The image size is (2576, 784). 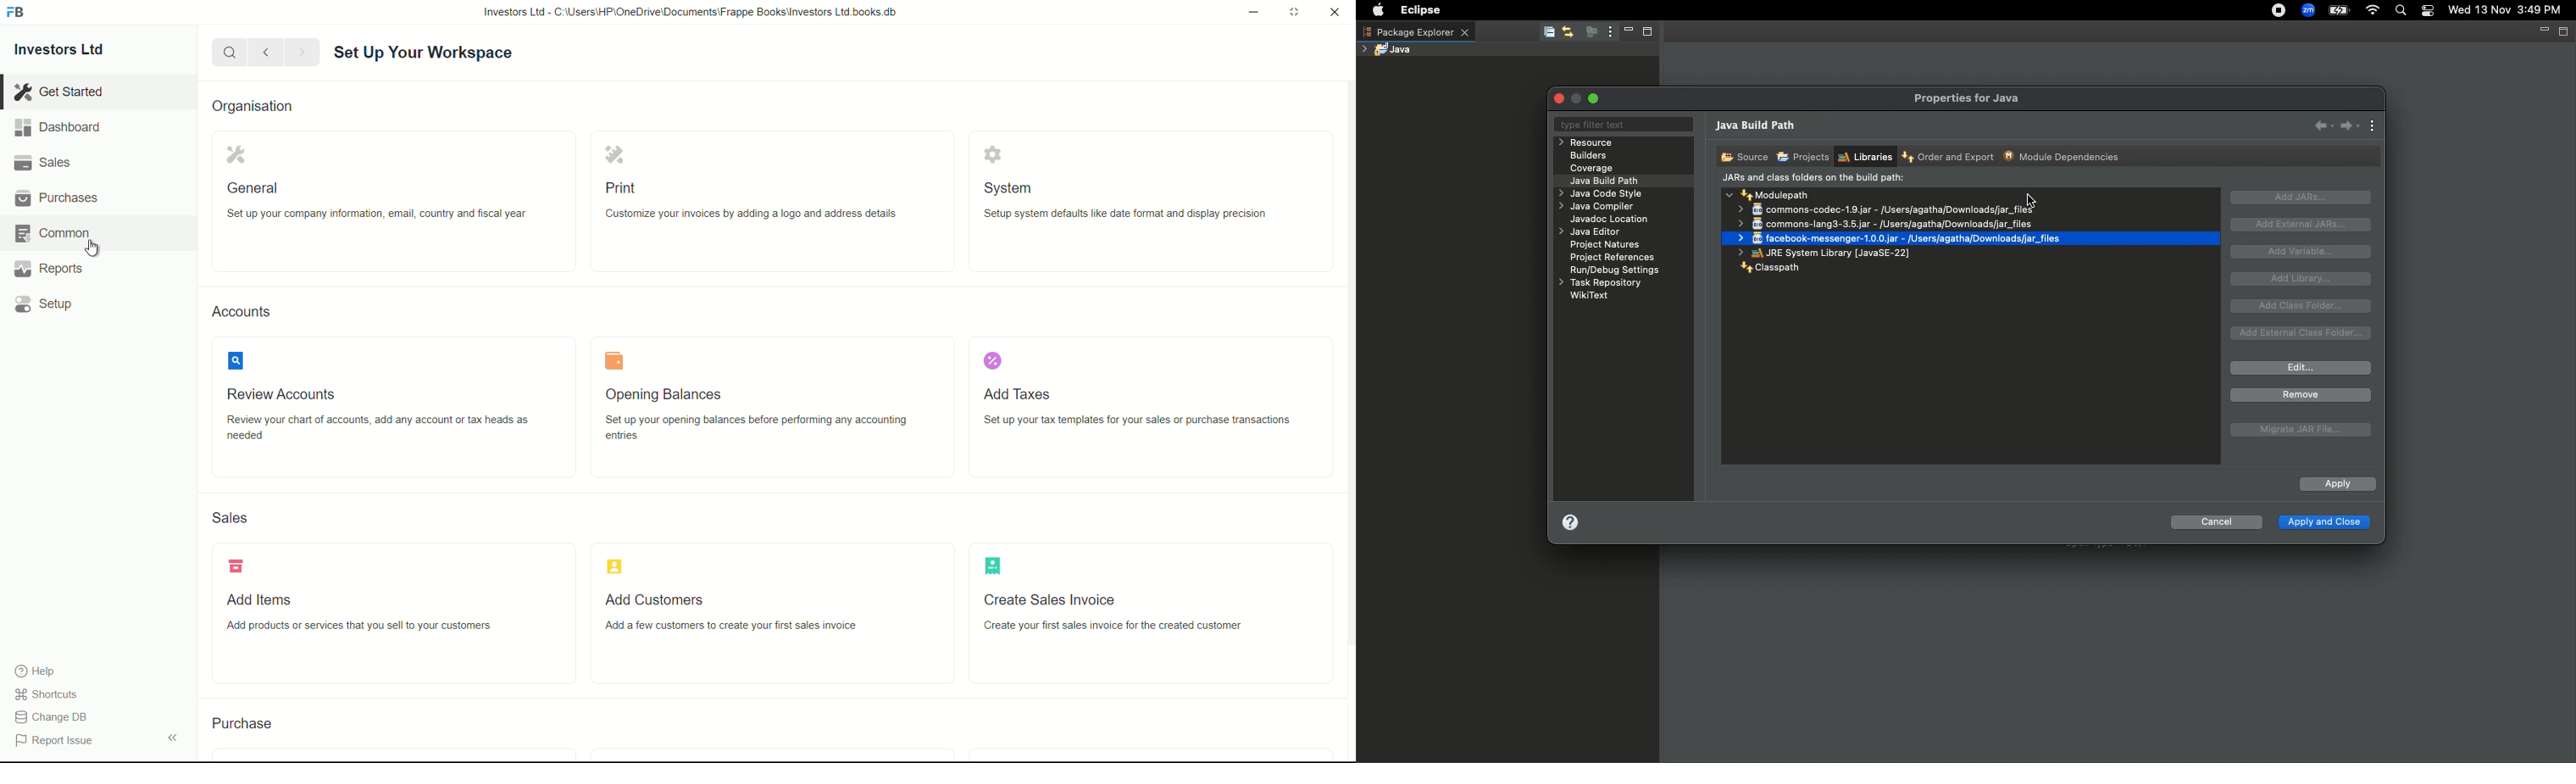 I want to click on Java code style, so click(x=1598, y=195).